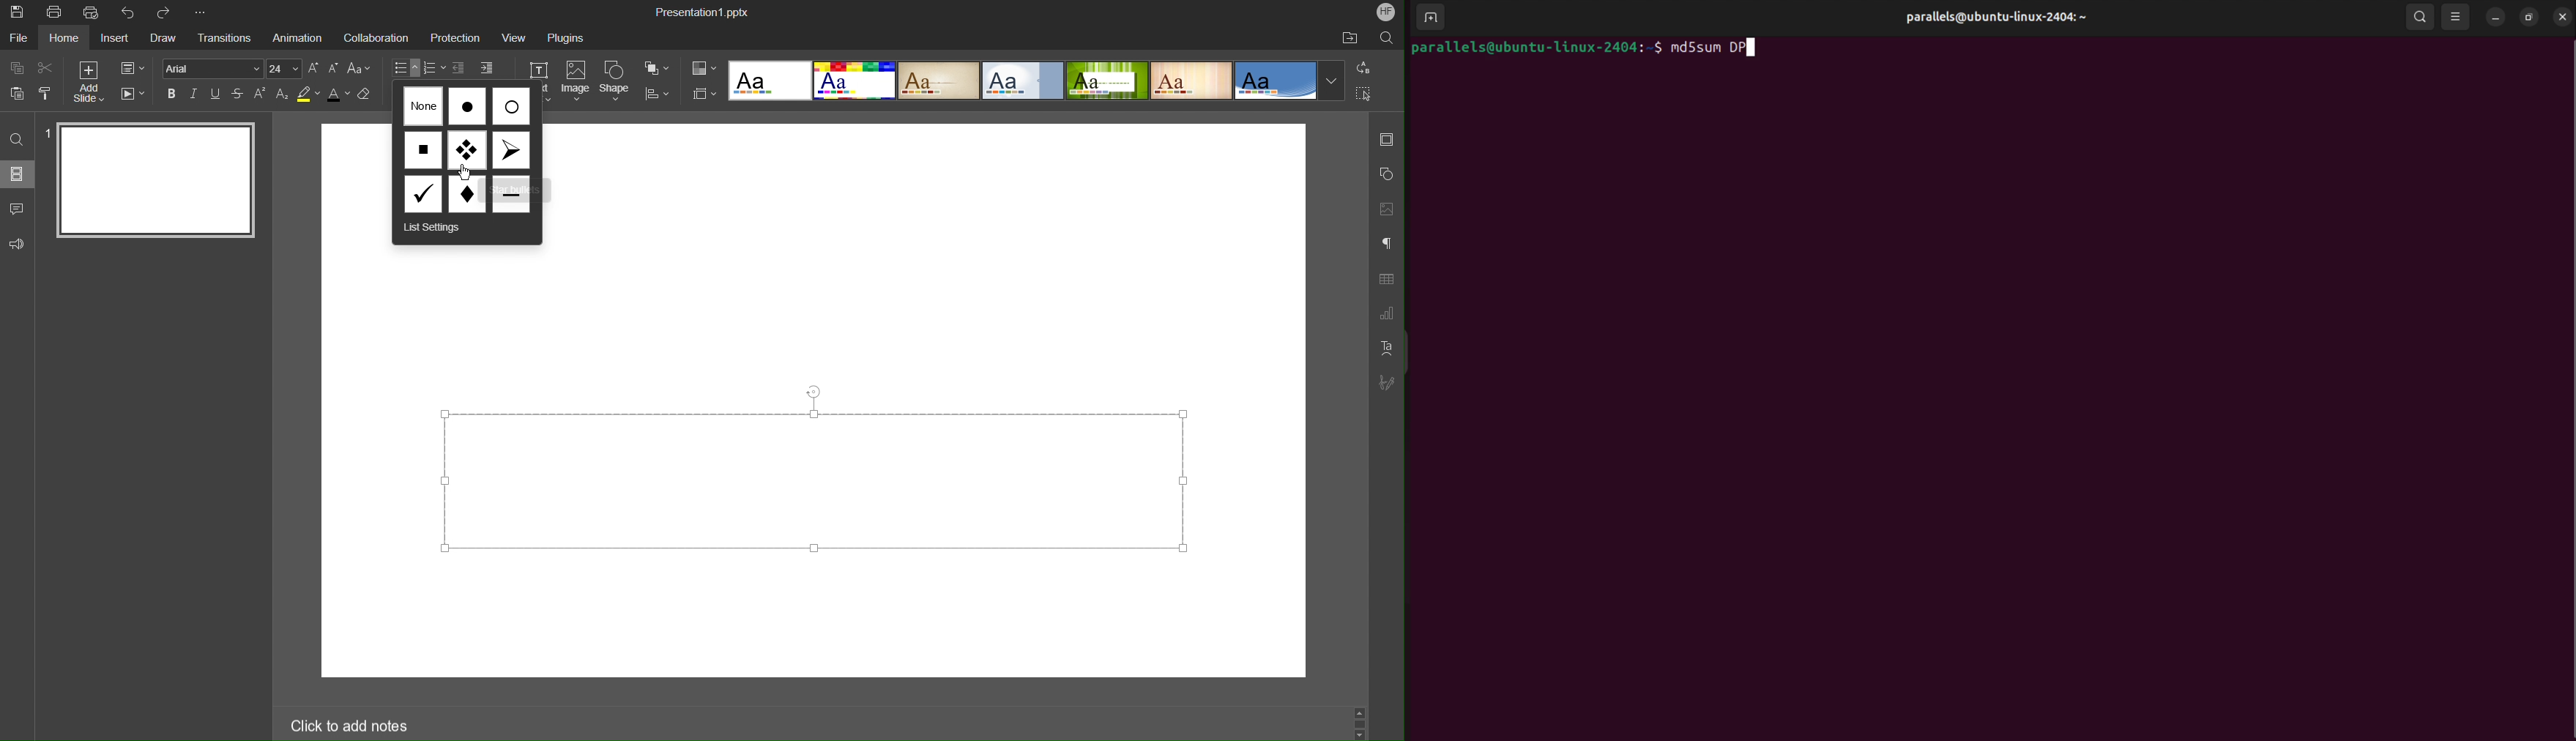  Describe the element at coordinates (130, 12) in the screenshot. I see `Undo ` at that location.